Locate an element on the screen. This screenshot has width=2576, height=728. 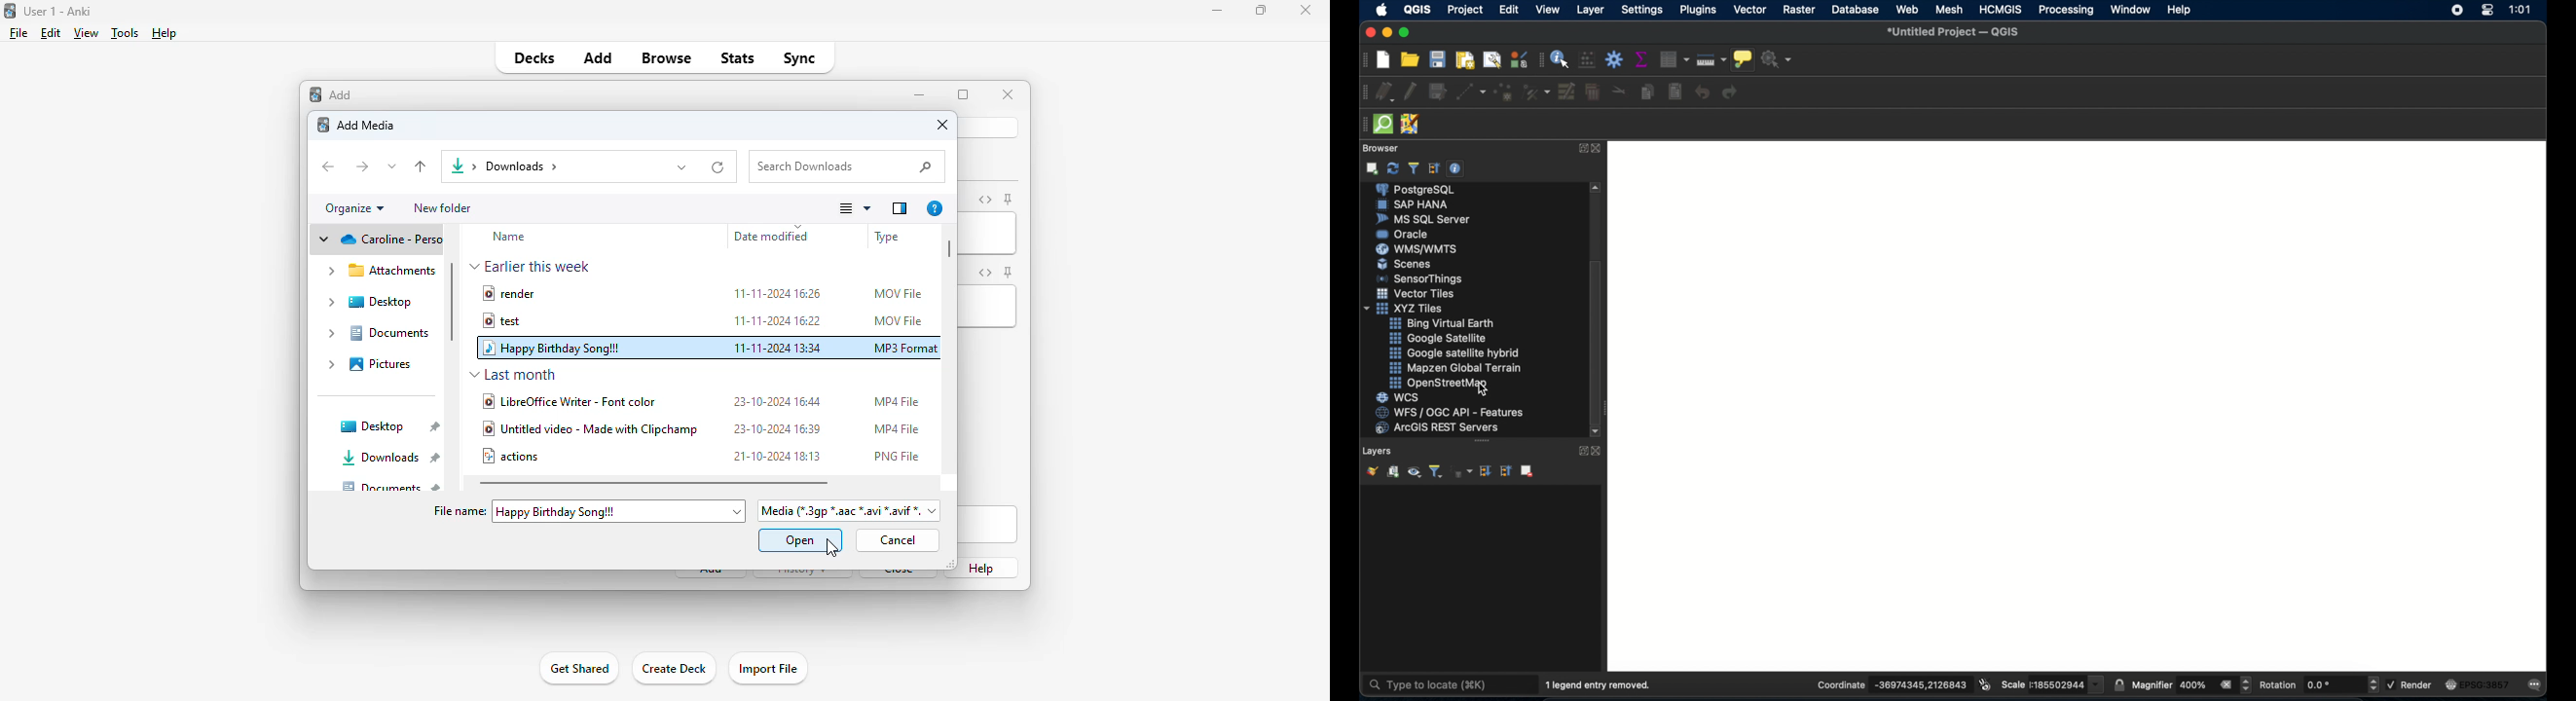
horizontal scroll bar is located at coordinates (949, 249).